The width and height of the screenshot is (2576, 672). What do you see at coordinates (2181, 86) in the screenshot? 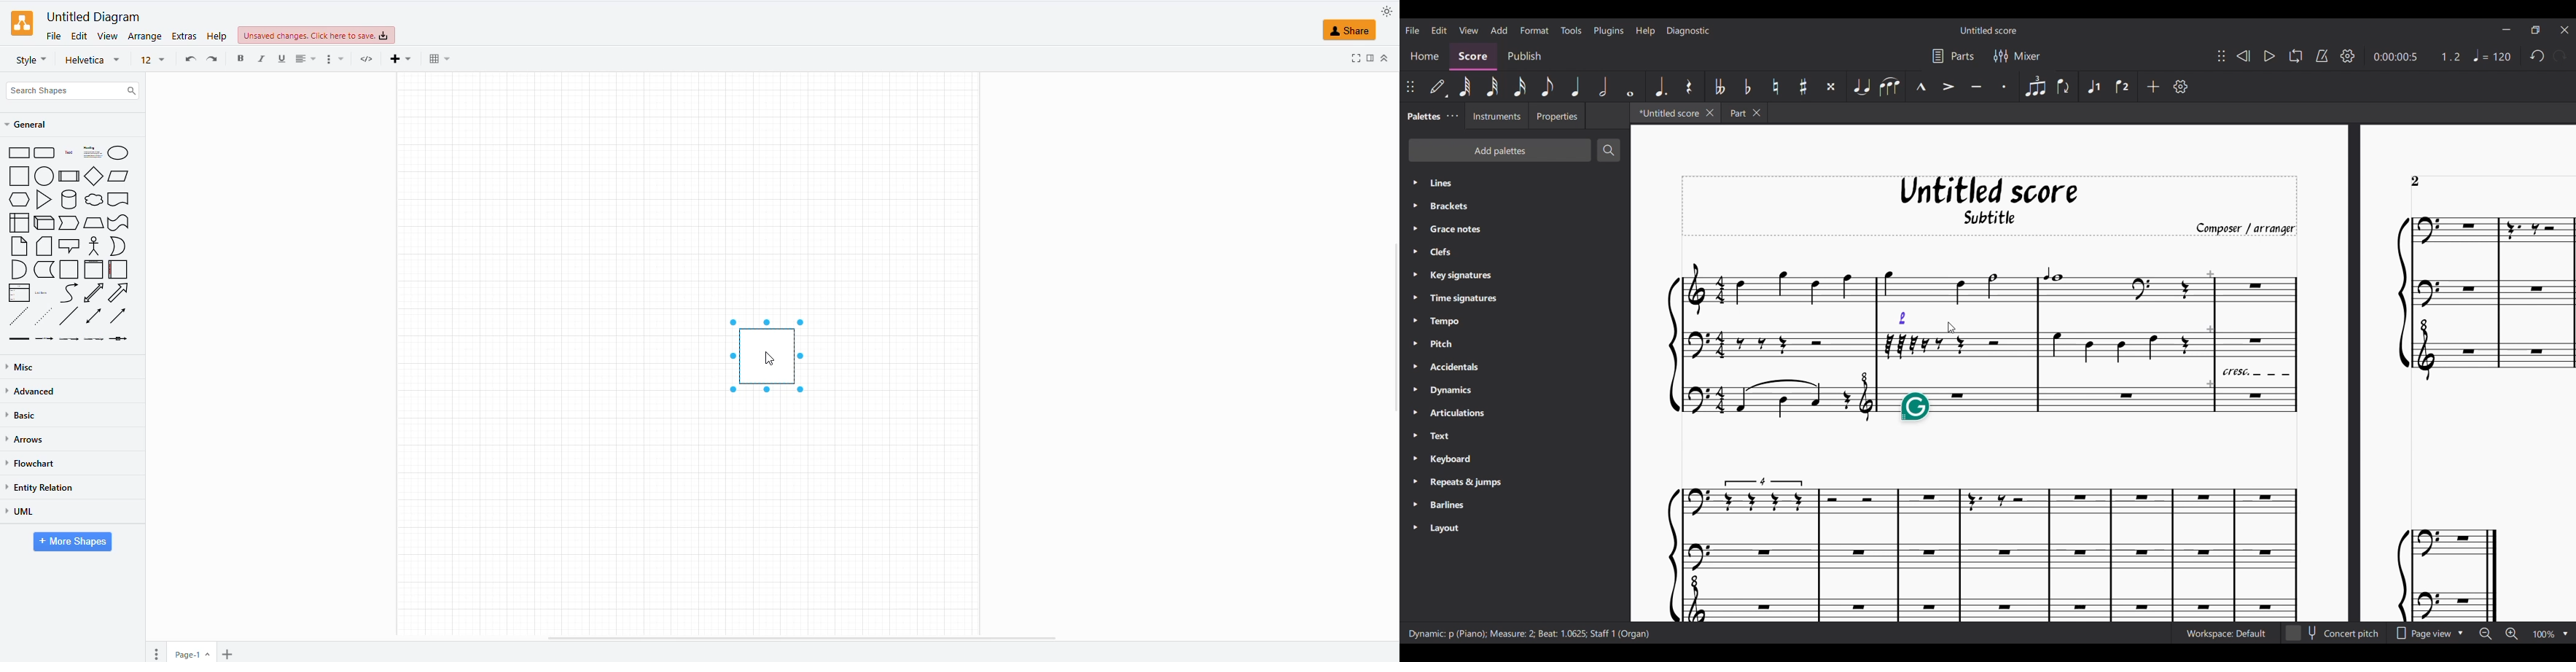
I see `Customize toolbar` at bounding box center [2181, 86].